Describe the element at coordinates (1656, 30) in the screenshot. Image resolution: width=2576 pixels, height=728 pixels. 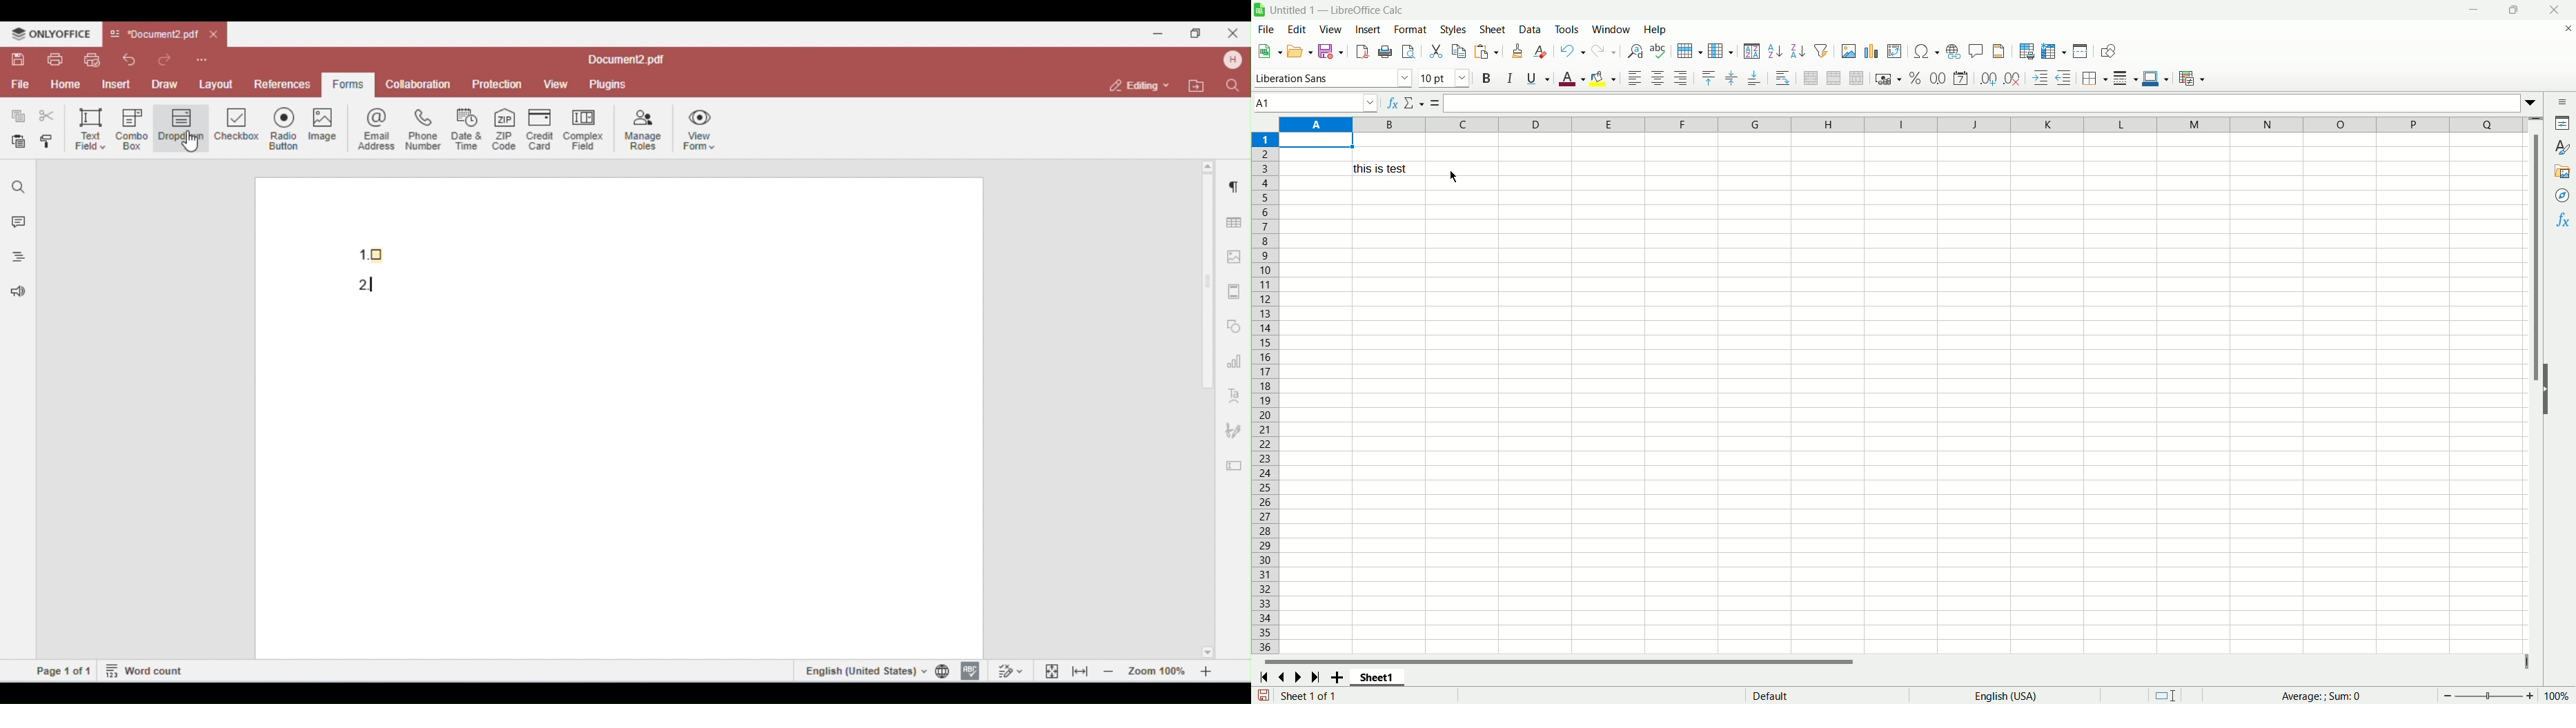
I see `Help` at that location.